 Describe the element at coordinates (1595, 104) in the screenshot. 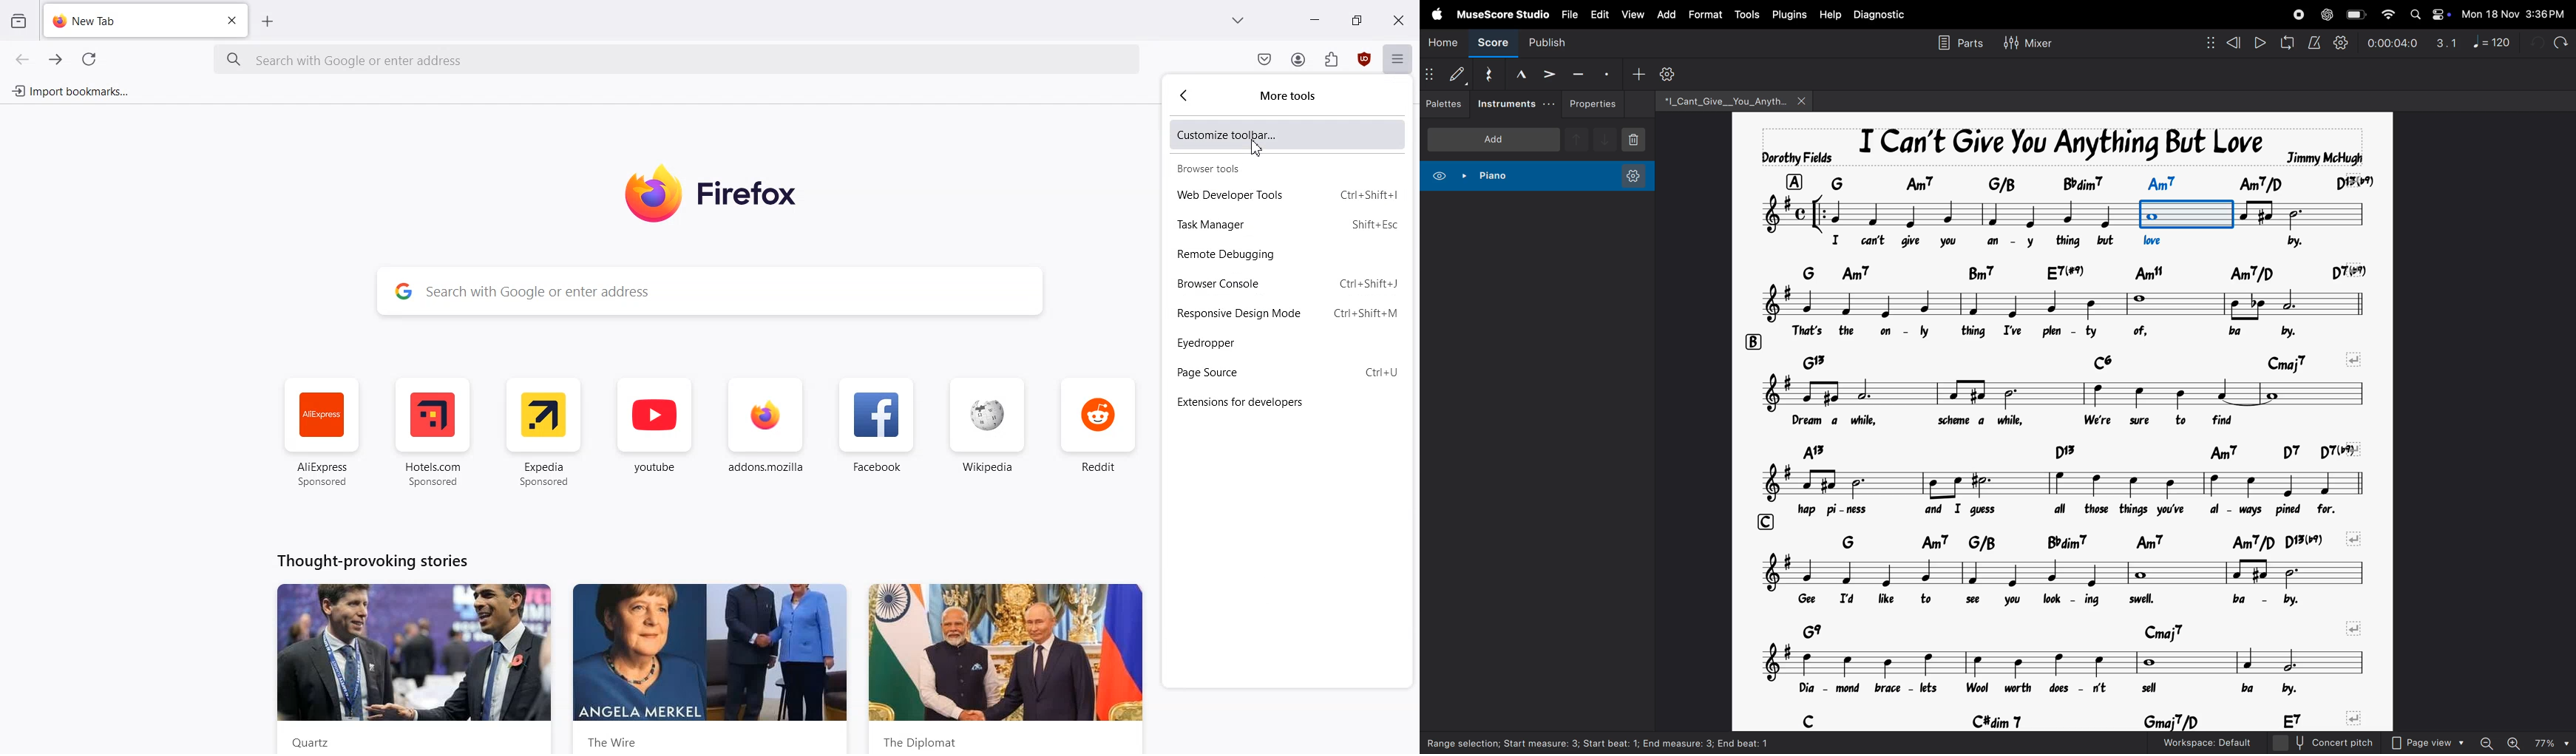

I see `properties` at that location.